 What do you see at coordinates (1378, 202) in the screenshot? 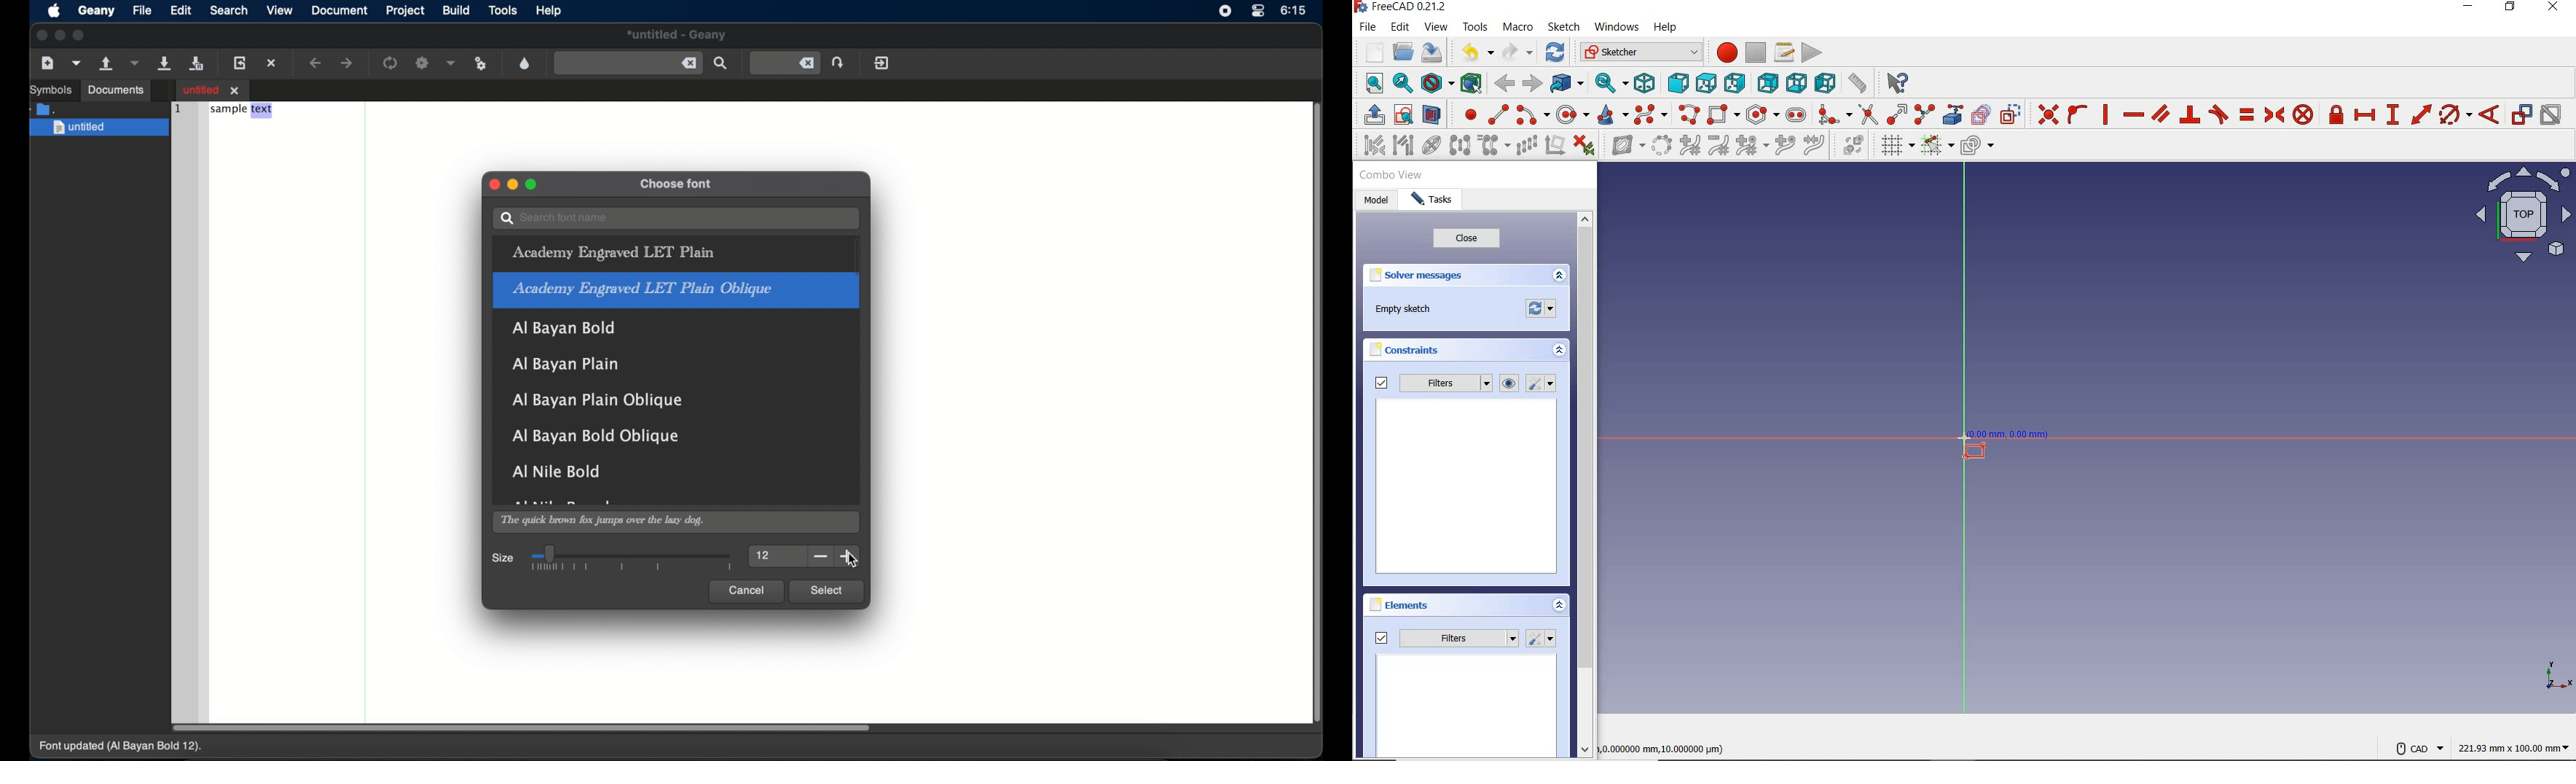
I see `model` at bounding box center [1378, 202].